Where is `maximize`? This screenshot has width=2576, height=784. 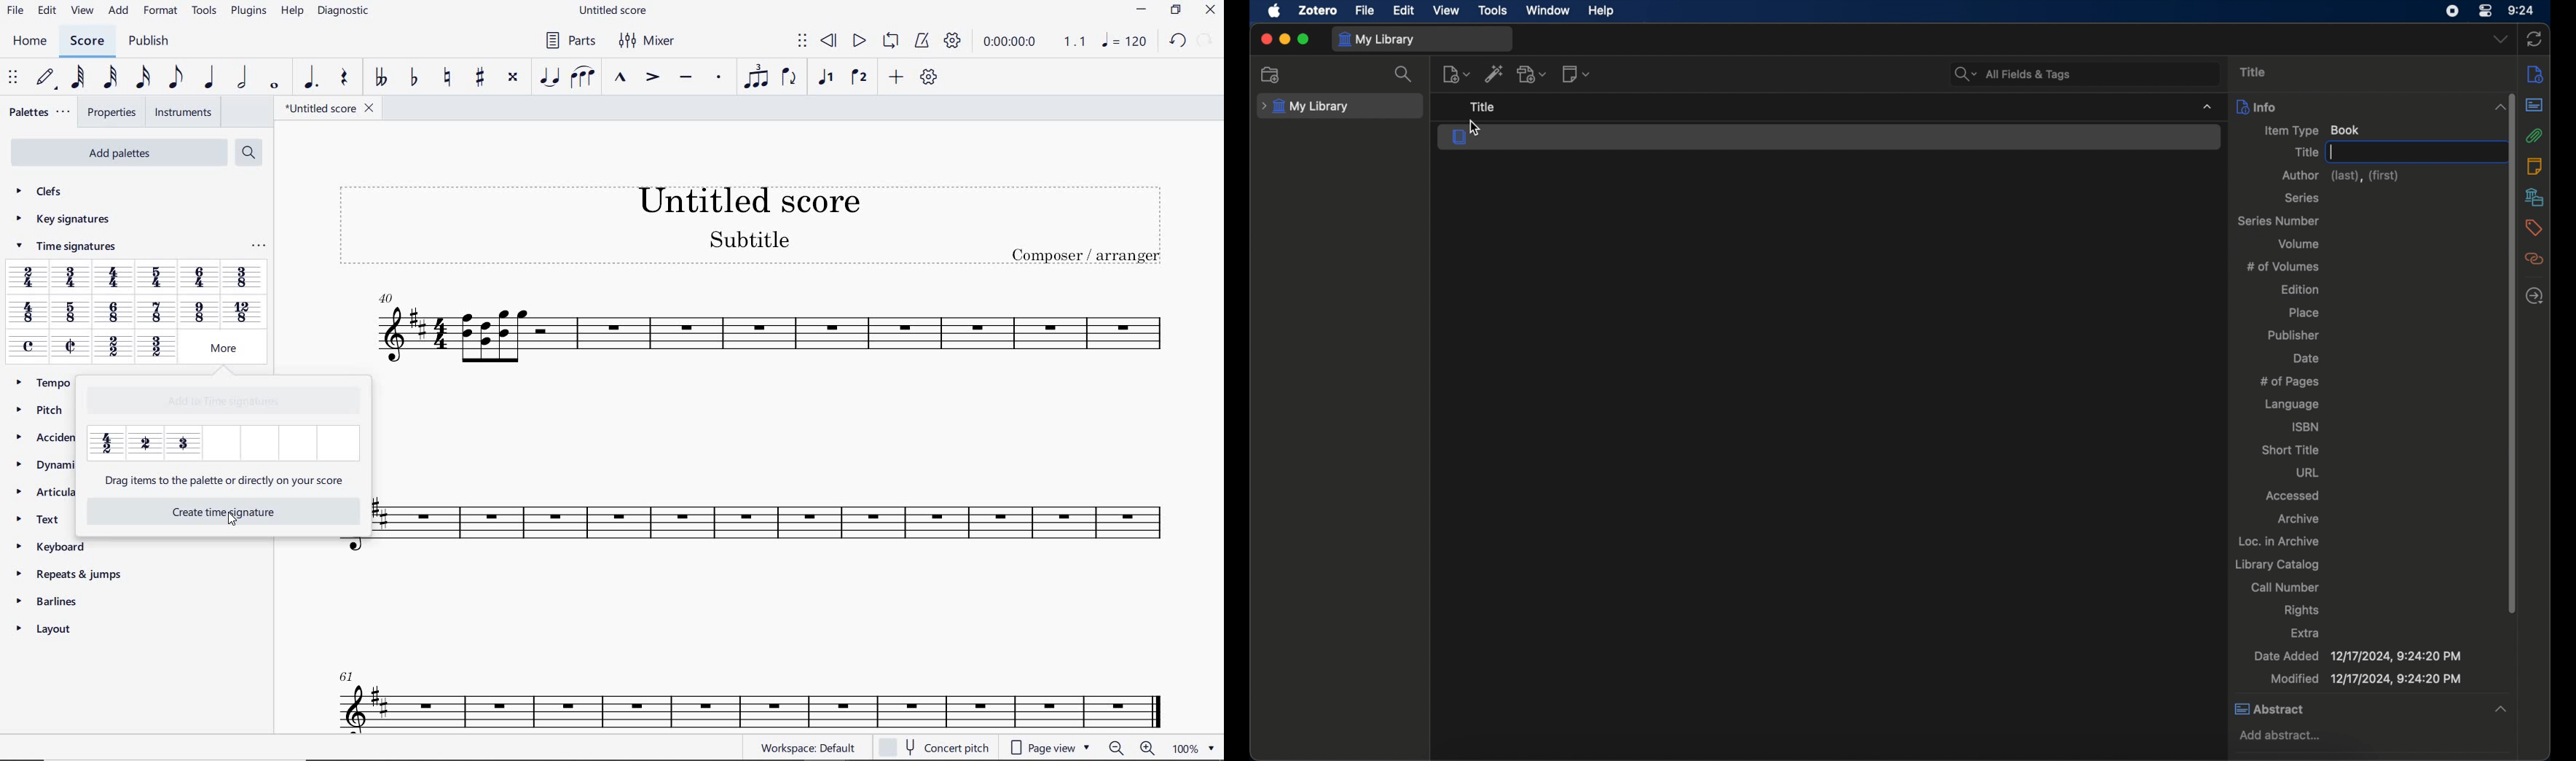 maximize is located at coordinates (1303, 39).